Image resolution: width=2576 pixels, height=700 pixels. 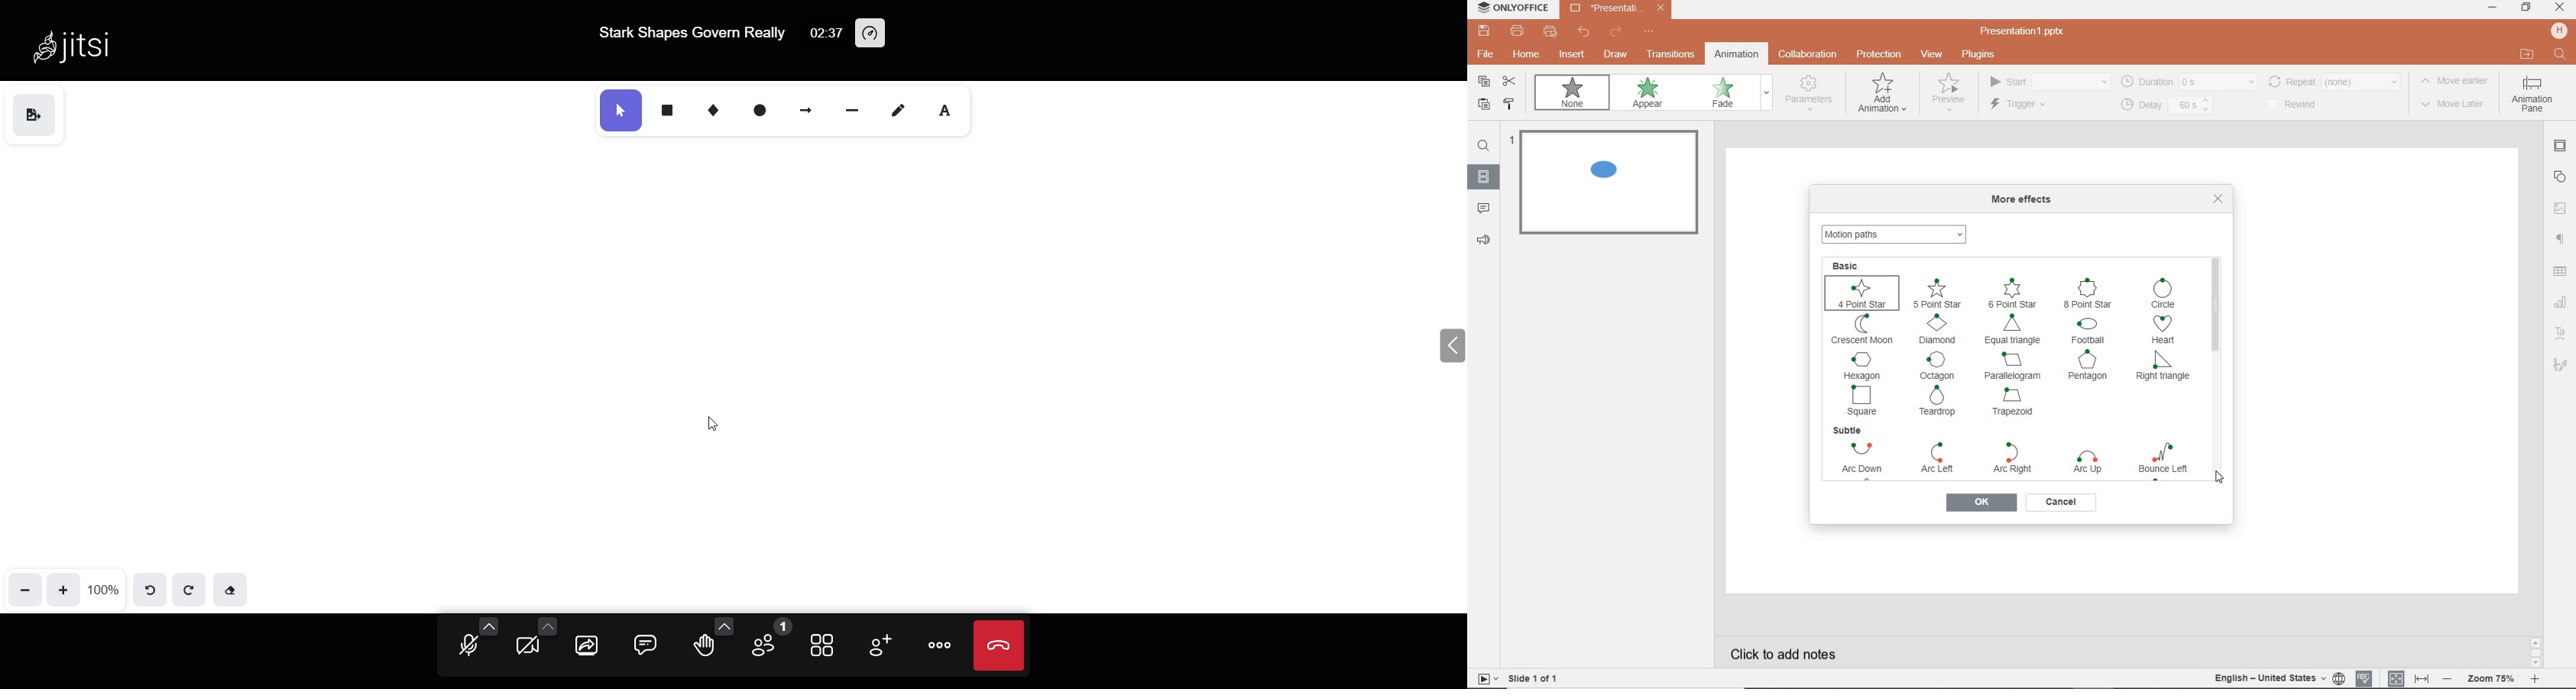 I want to click on 6 POINT STAR, so click(x=2013, y=292).